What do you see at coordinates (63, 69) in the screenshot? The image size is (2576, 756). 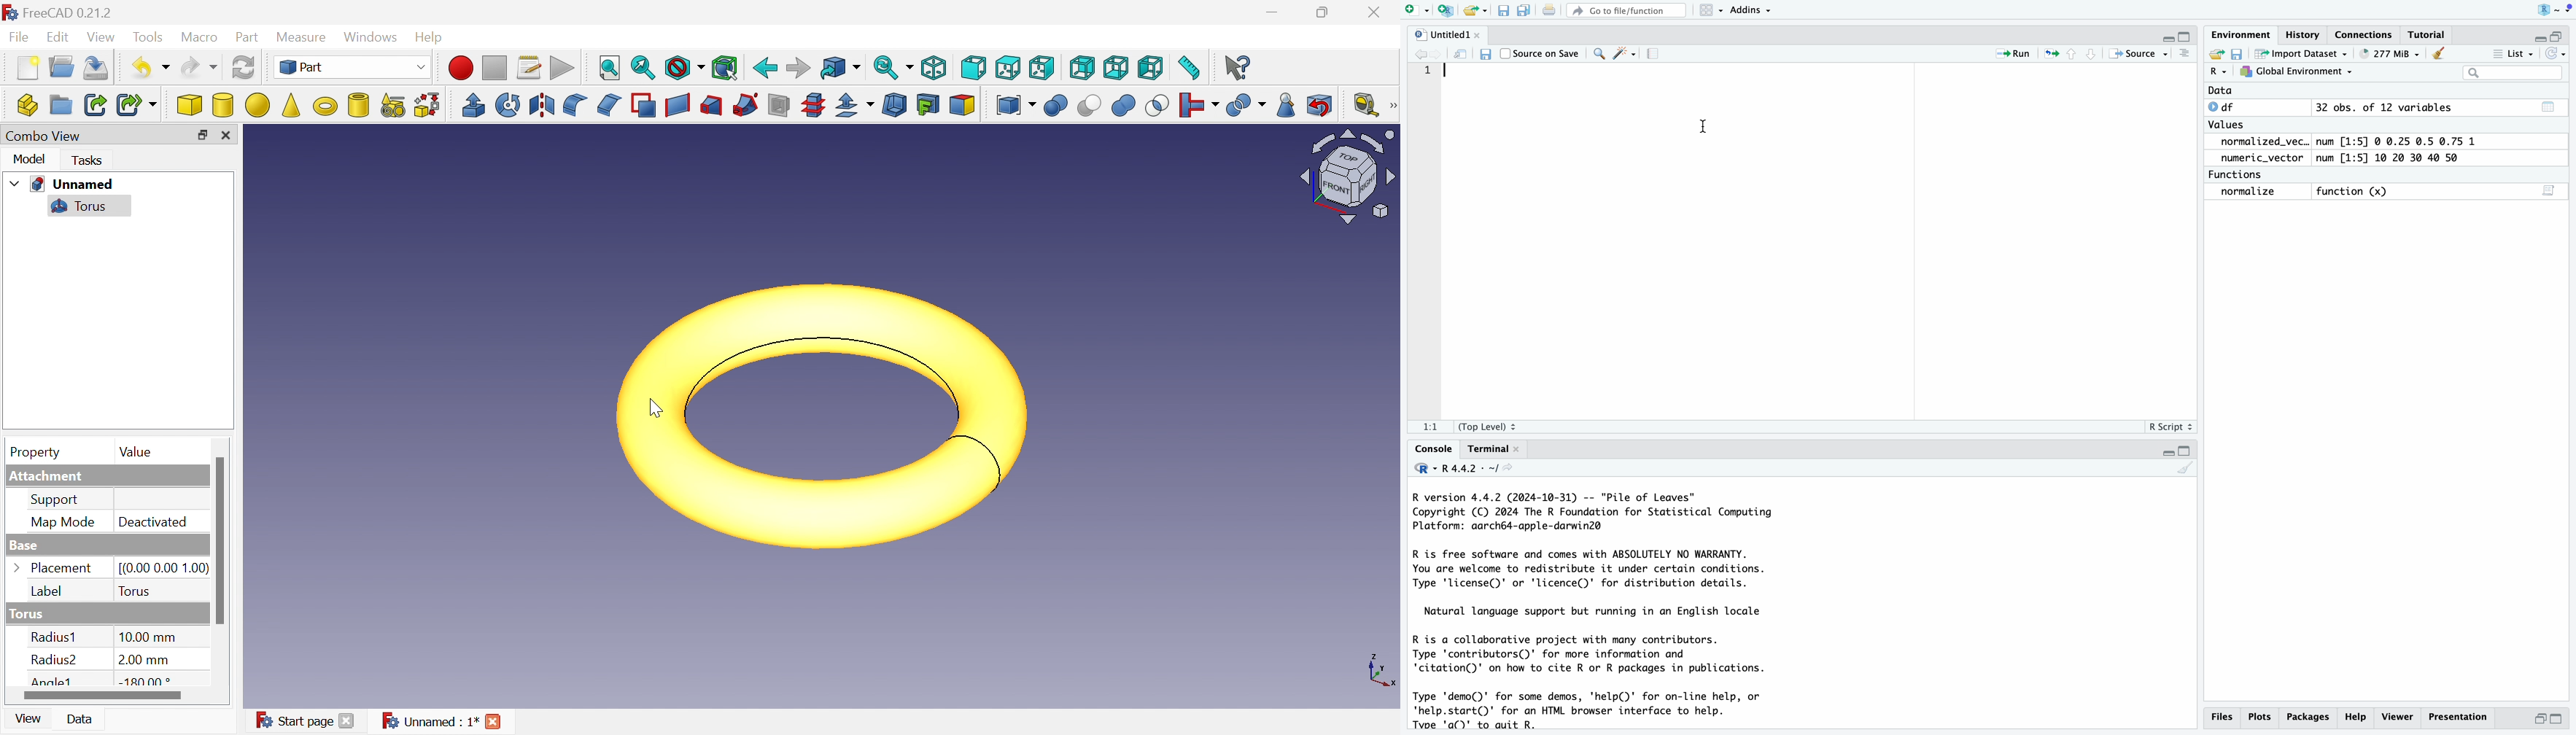 I see `Open` at bounding box center [63, 69].